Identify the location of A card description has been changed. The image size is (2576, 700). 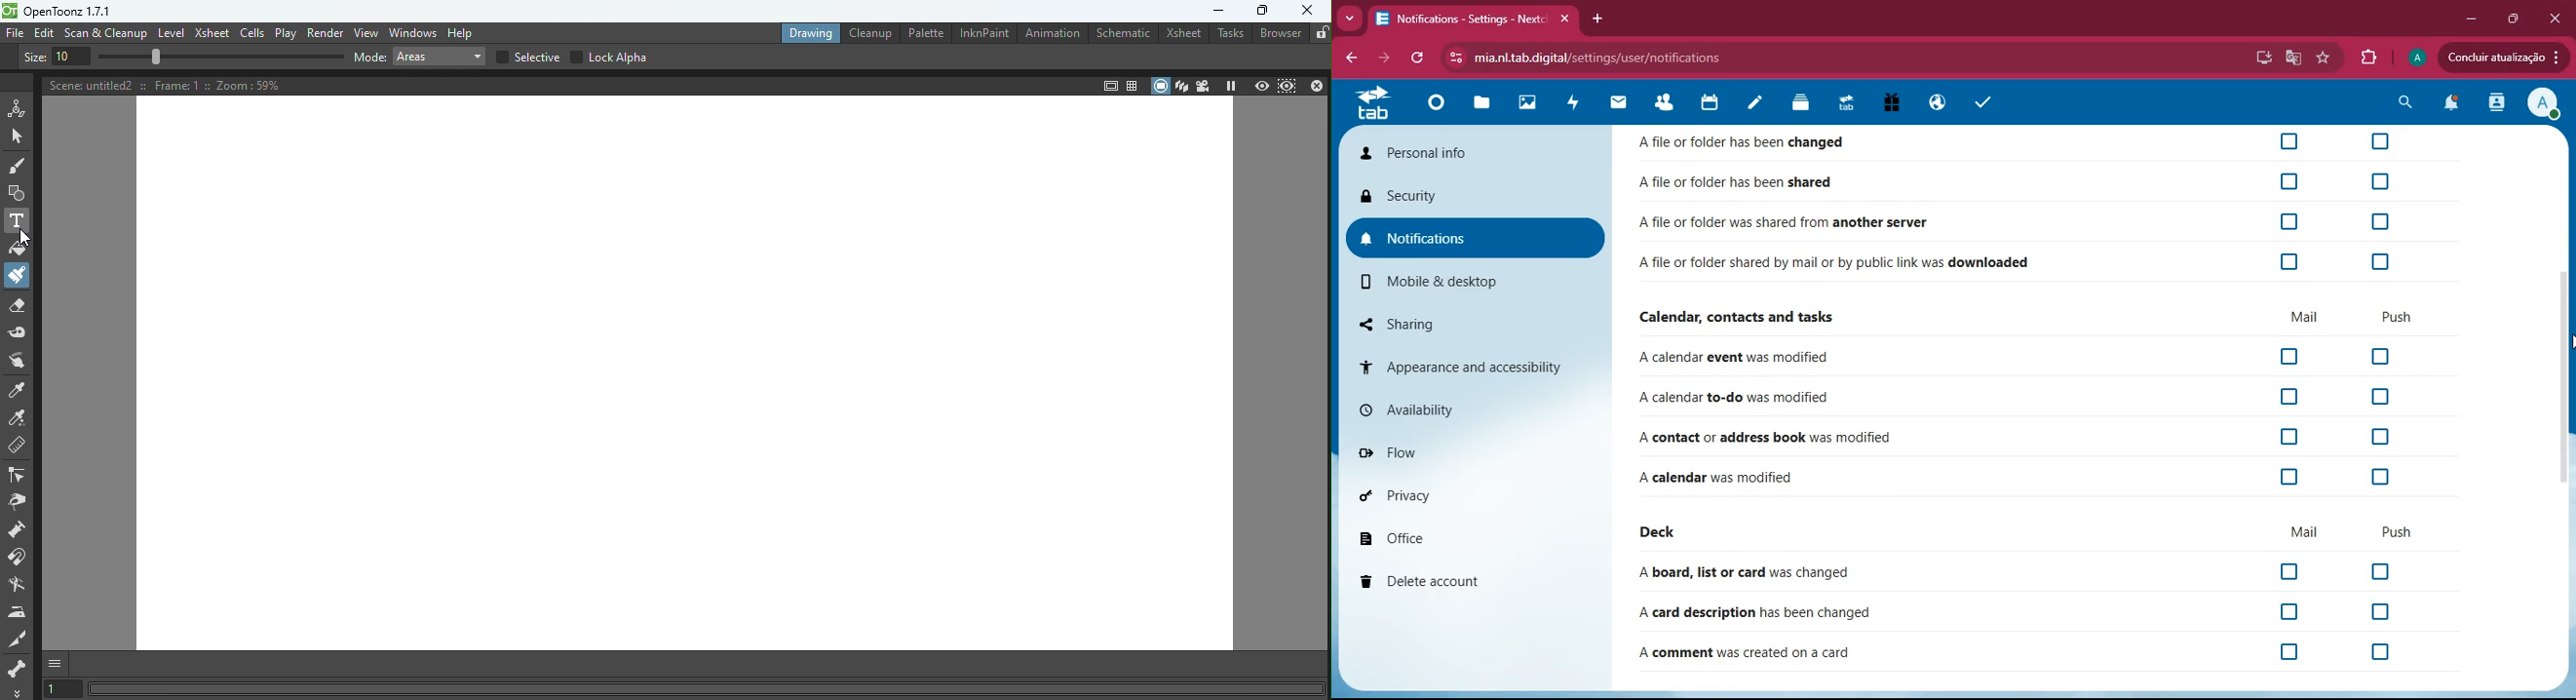
(1755, 612).